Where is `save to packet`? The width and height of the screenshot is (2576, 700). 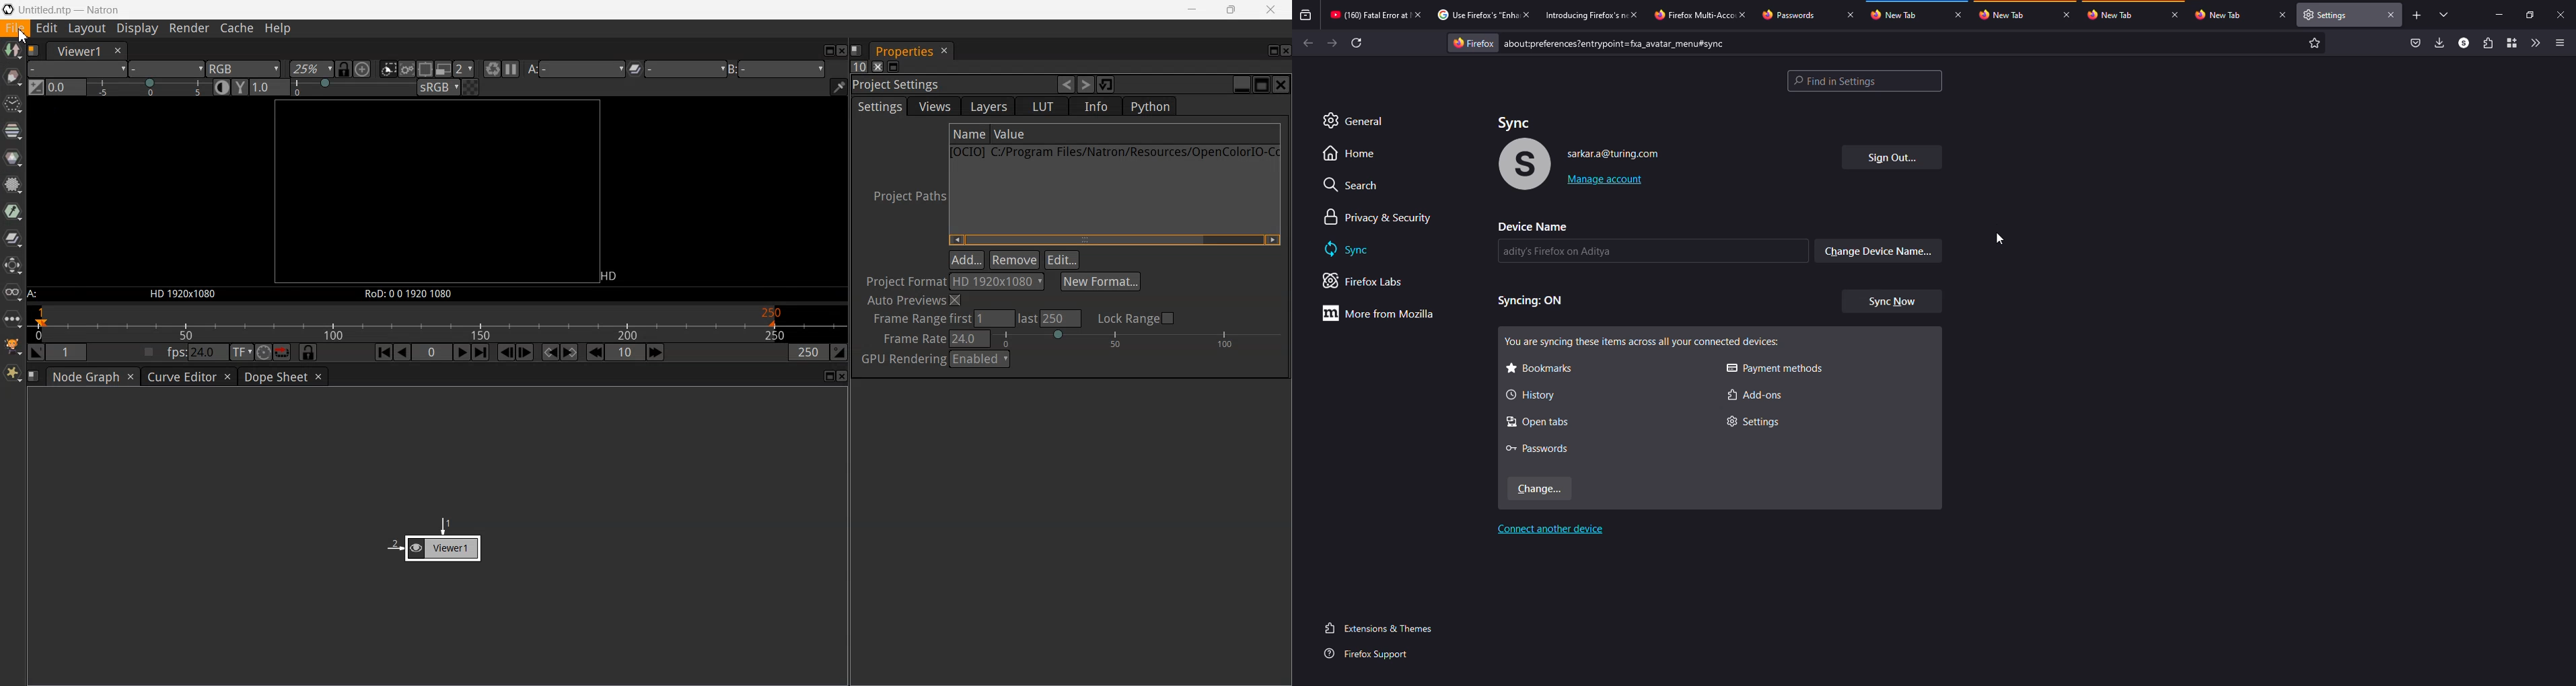 save to packet is located at coordinates (2413, 43).